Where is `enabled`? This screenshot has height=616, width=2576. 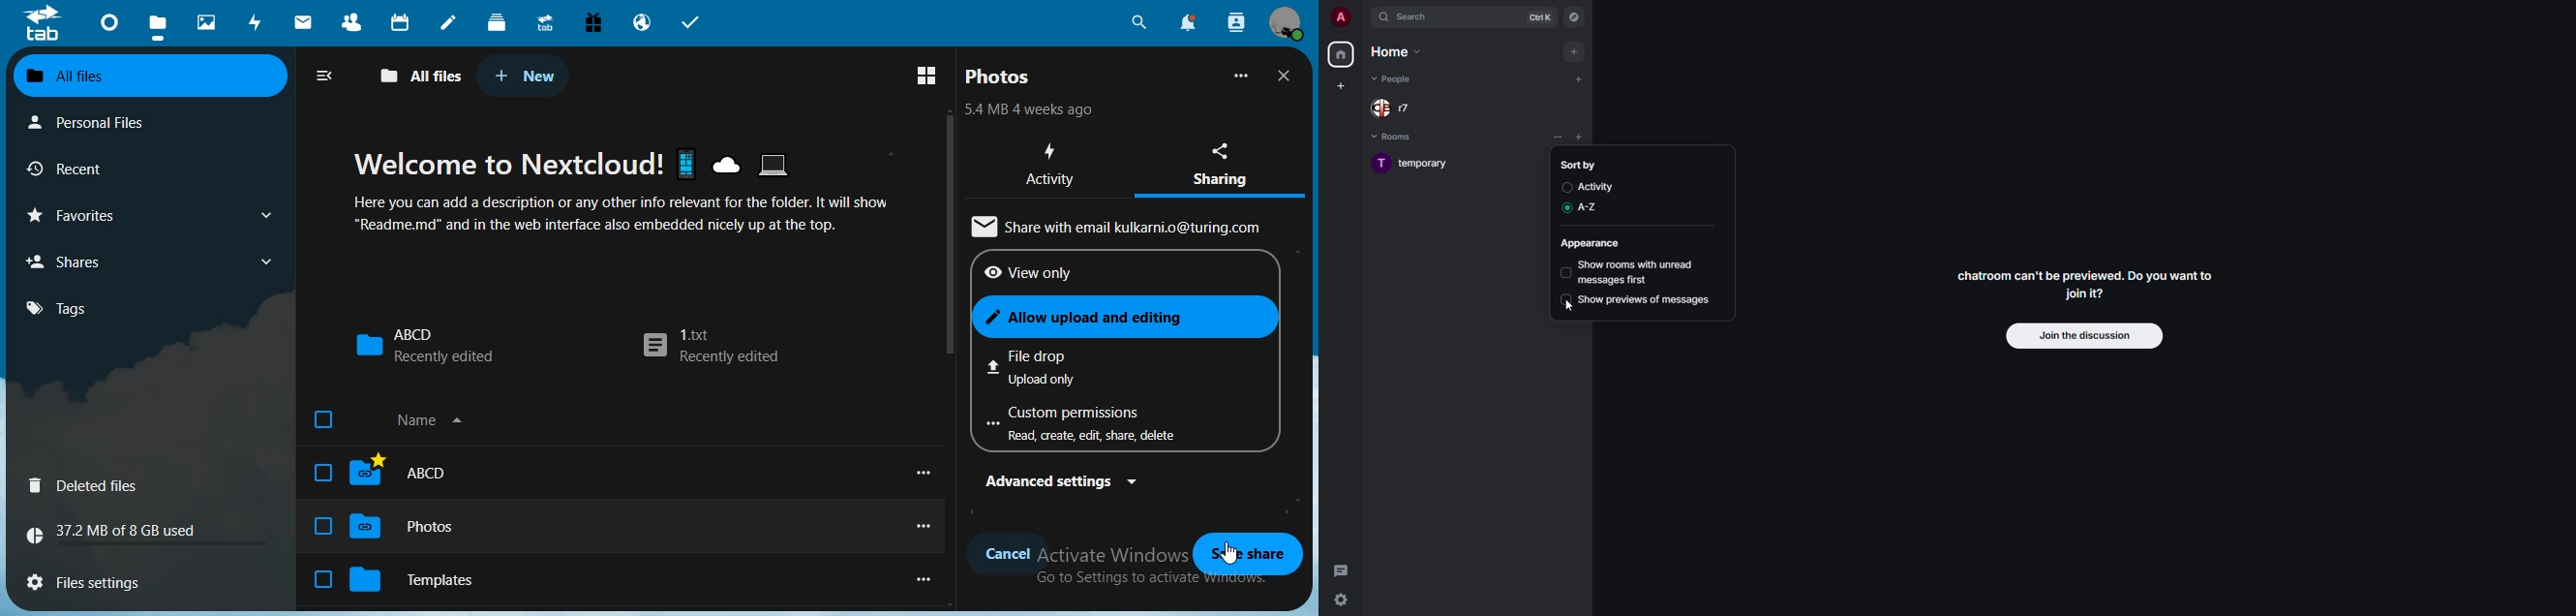 enabled is located at coordinates (1564, 207).